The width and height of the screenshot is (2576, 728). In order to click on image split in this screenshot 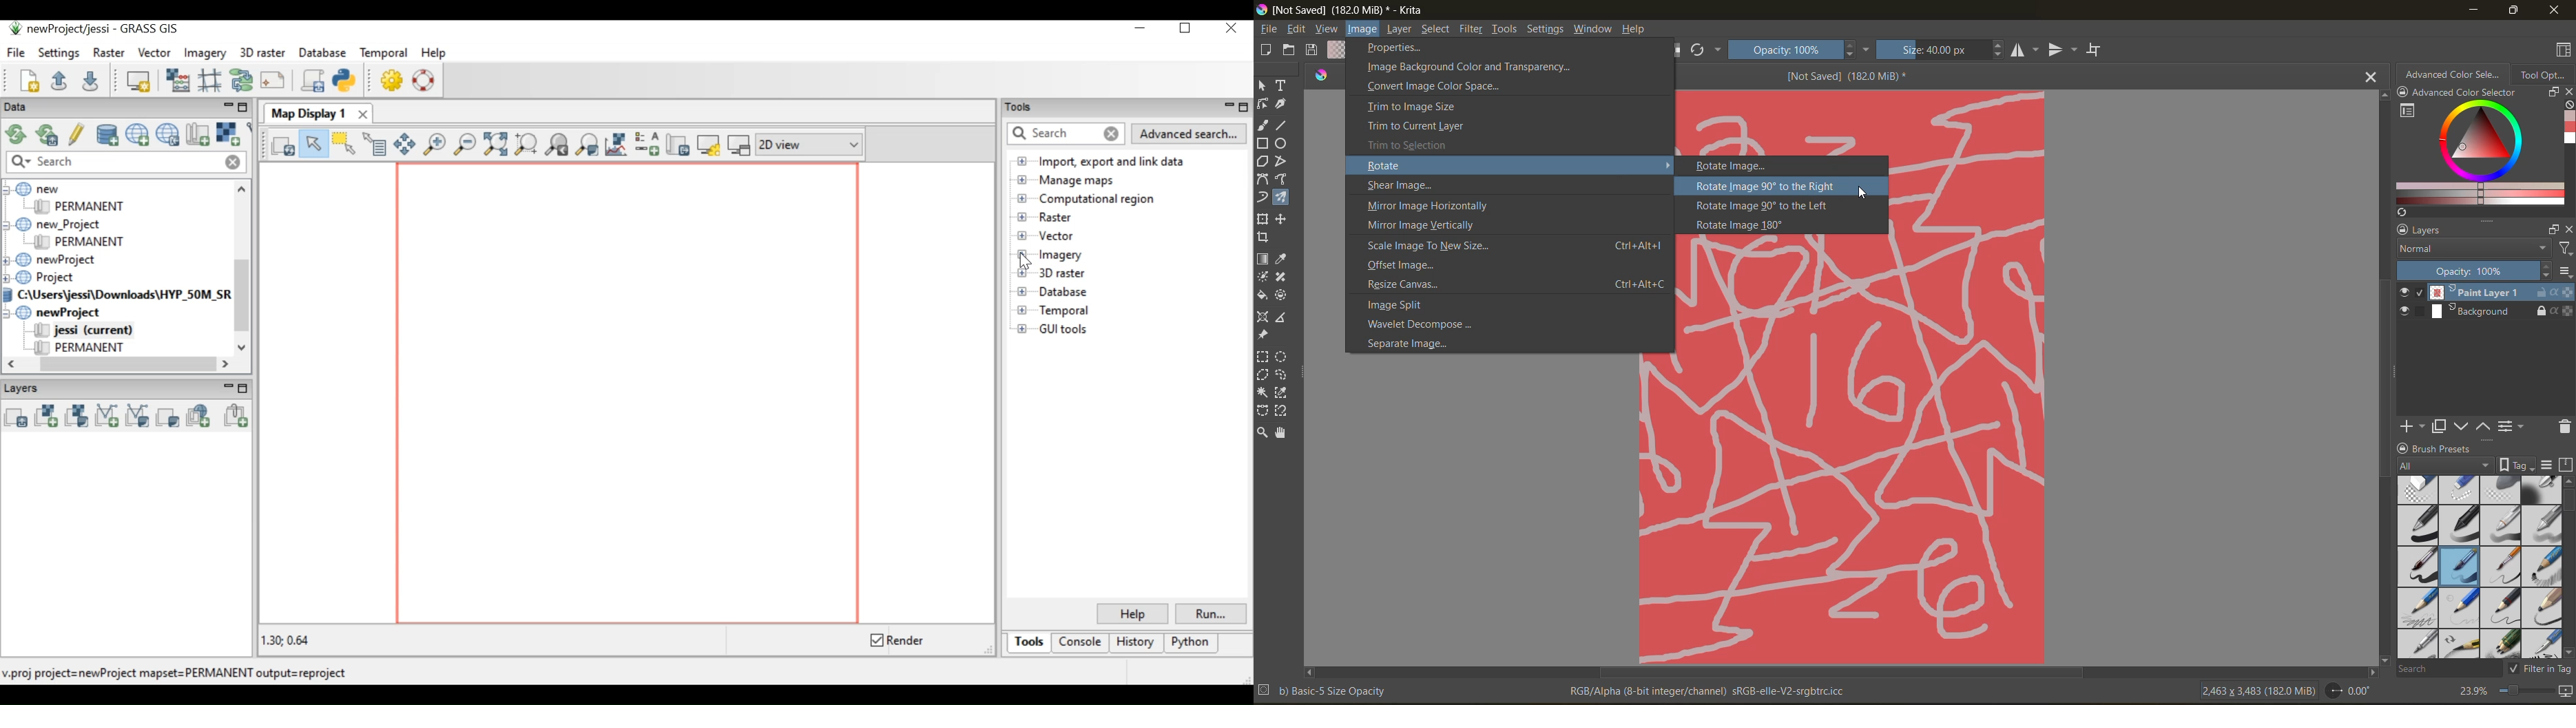, I will do `click(1411, 306)`.